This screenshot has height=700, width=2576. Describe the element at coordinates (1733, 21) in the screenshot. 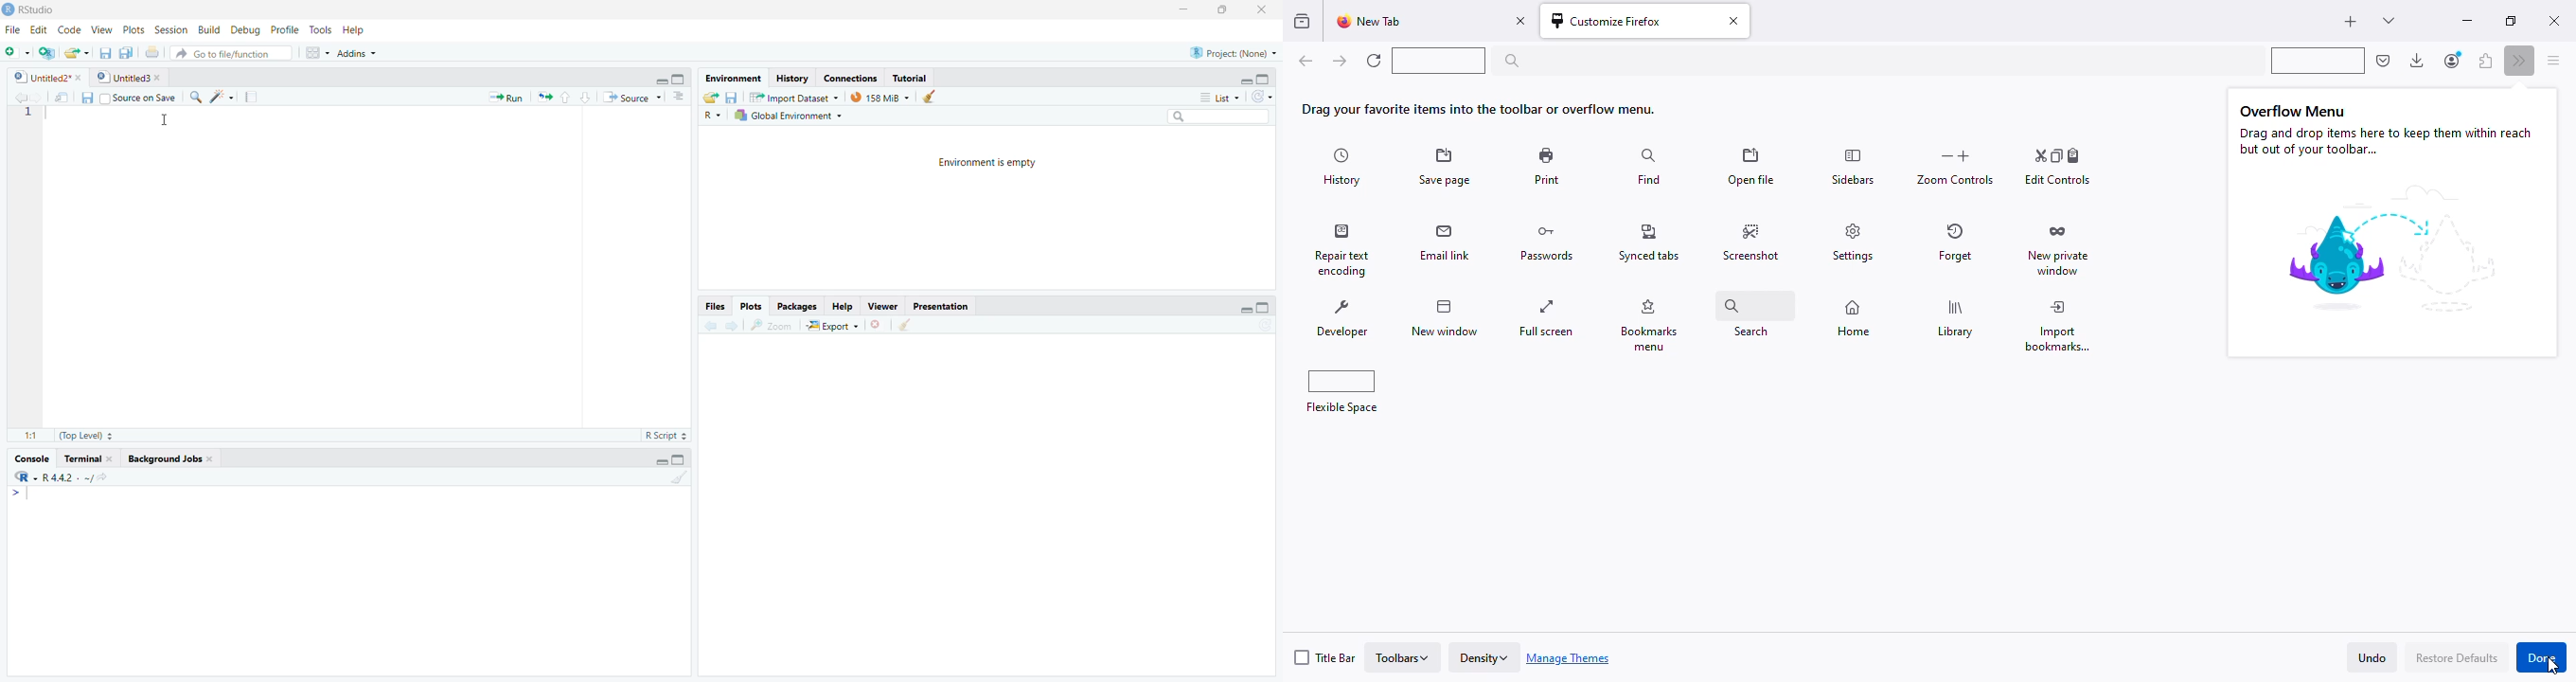

I see `close tab` at that location.